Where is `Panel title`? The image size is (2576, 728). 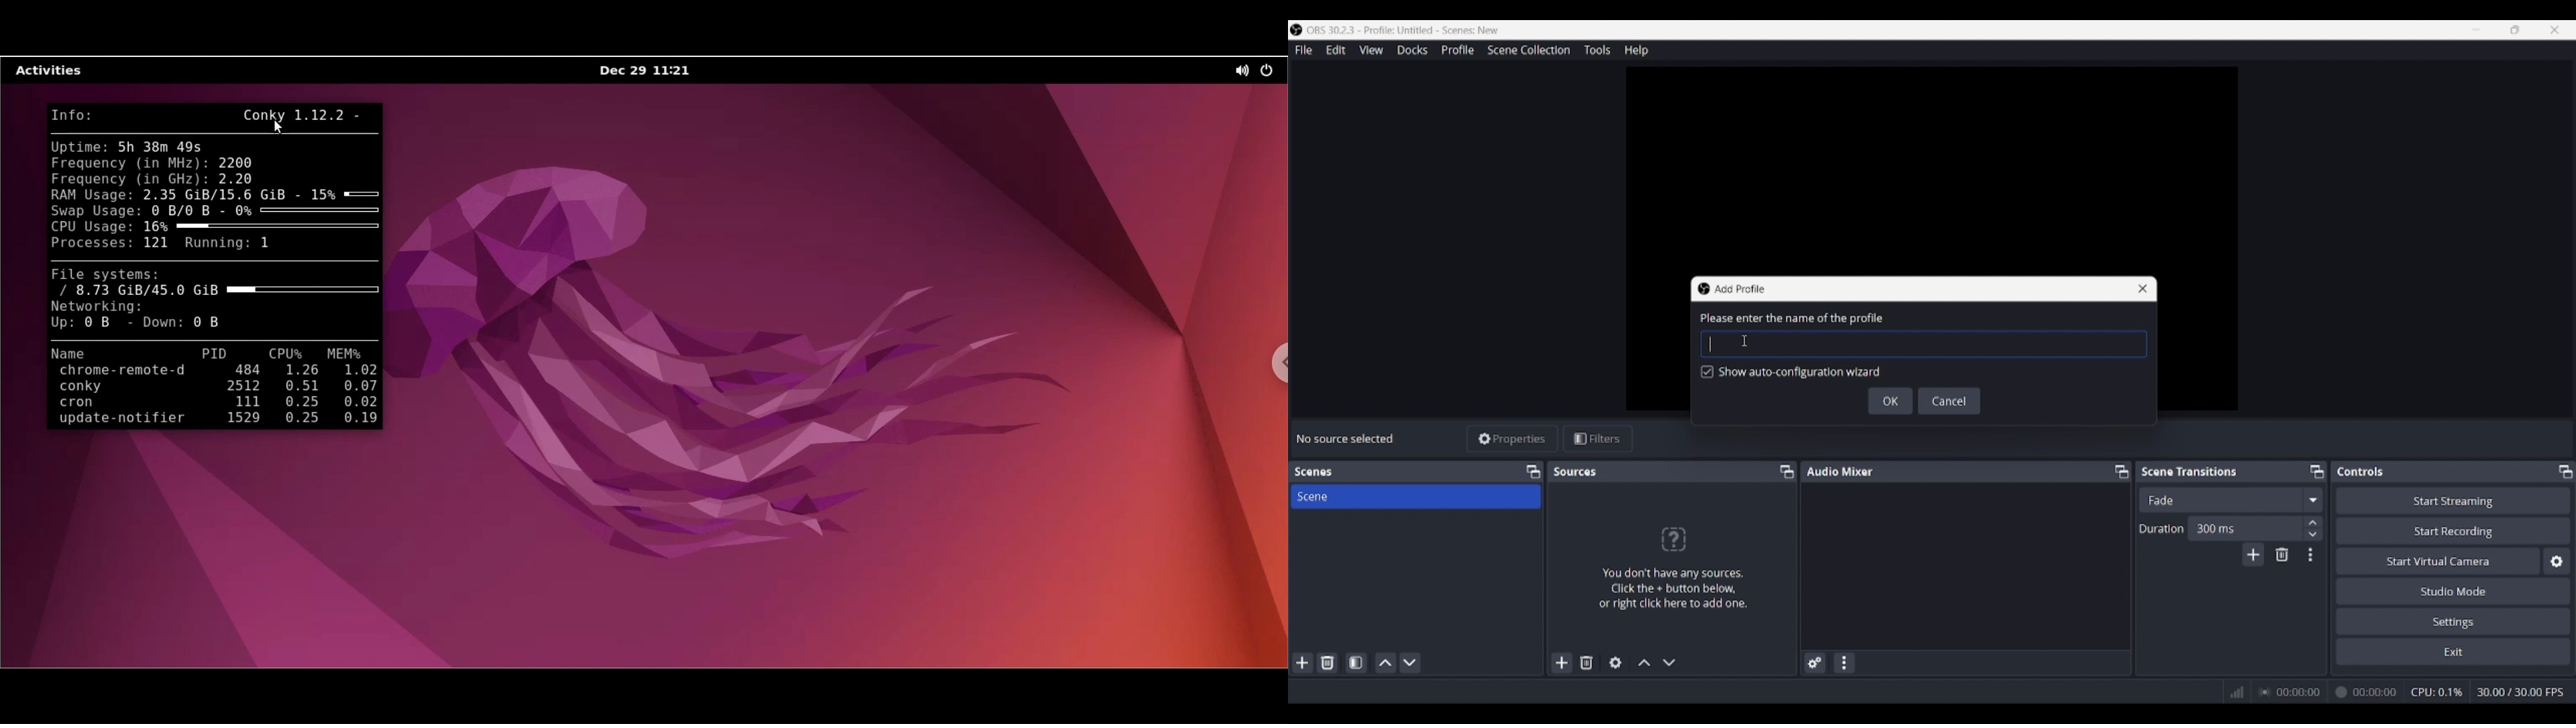 Panel title is located at coordinates (2361, 471).